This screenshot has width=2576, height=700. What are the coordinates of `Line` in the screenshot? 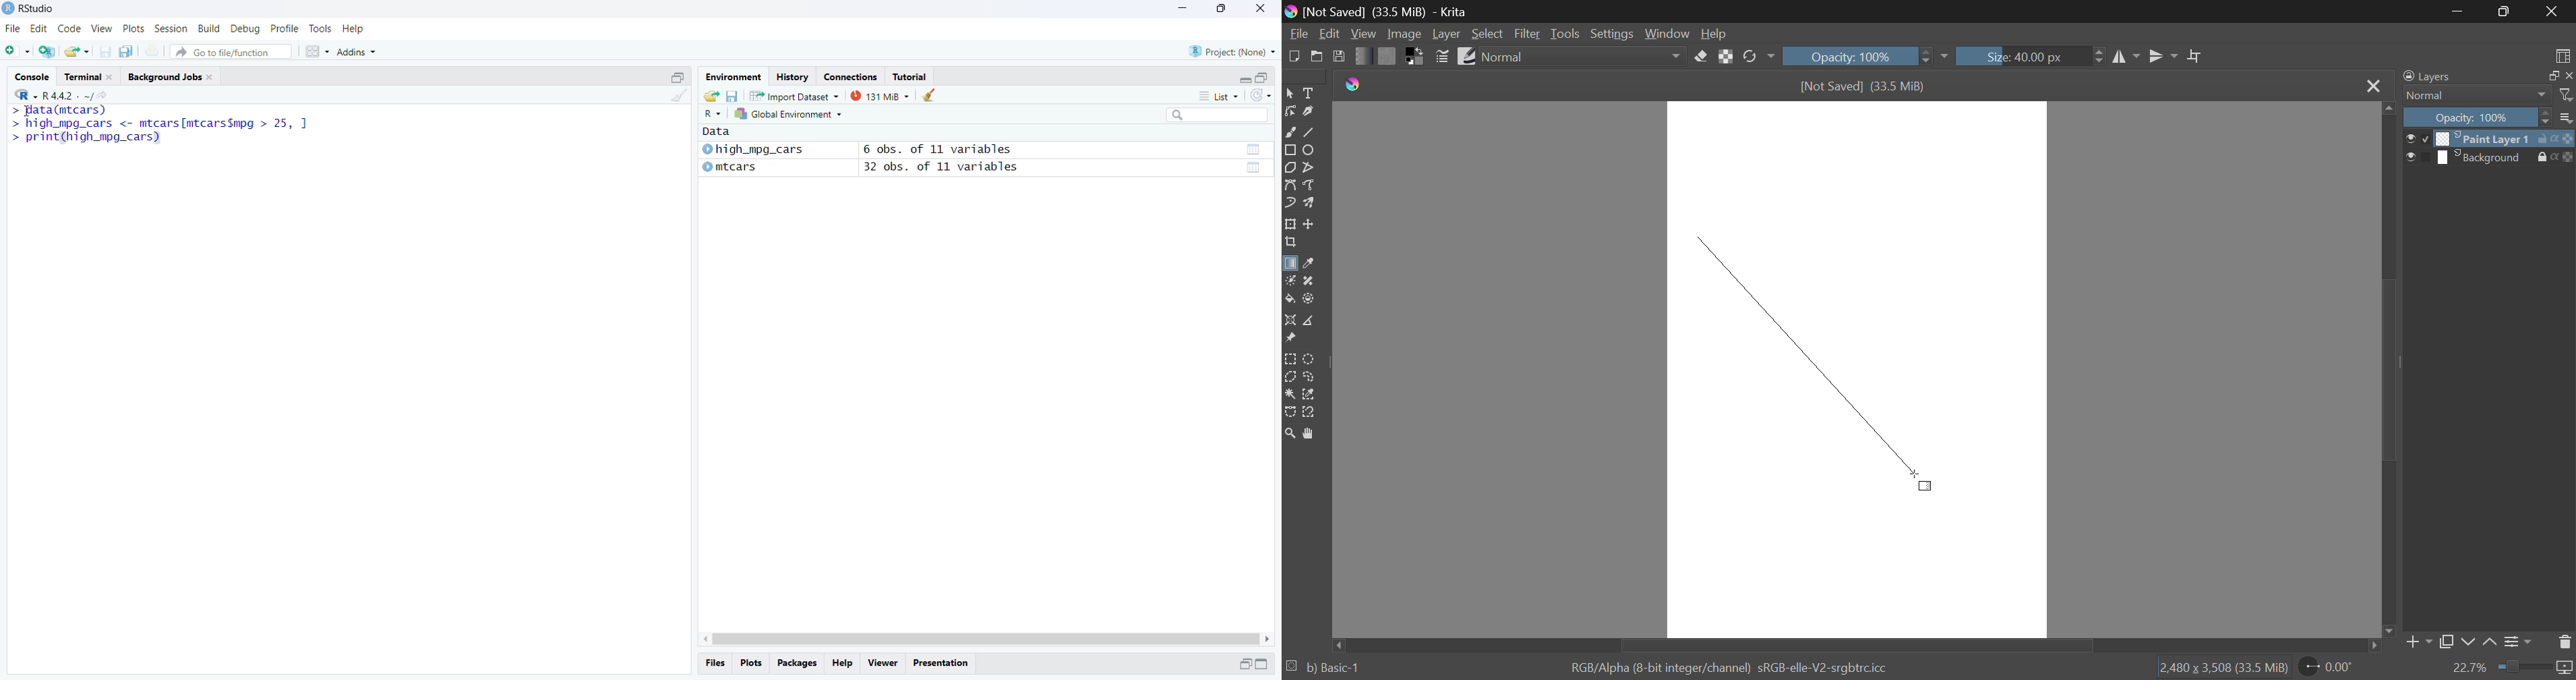 It's located at (1309, 131).